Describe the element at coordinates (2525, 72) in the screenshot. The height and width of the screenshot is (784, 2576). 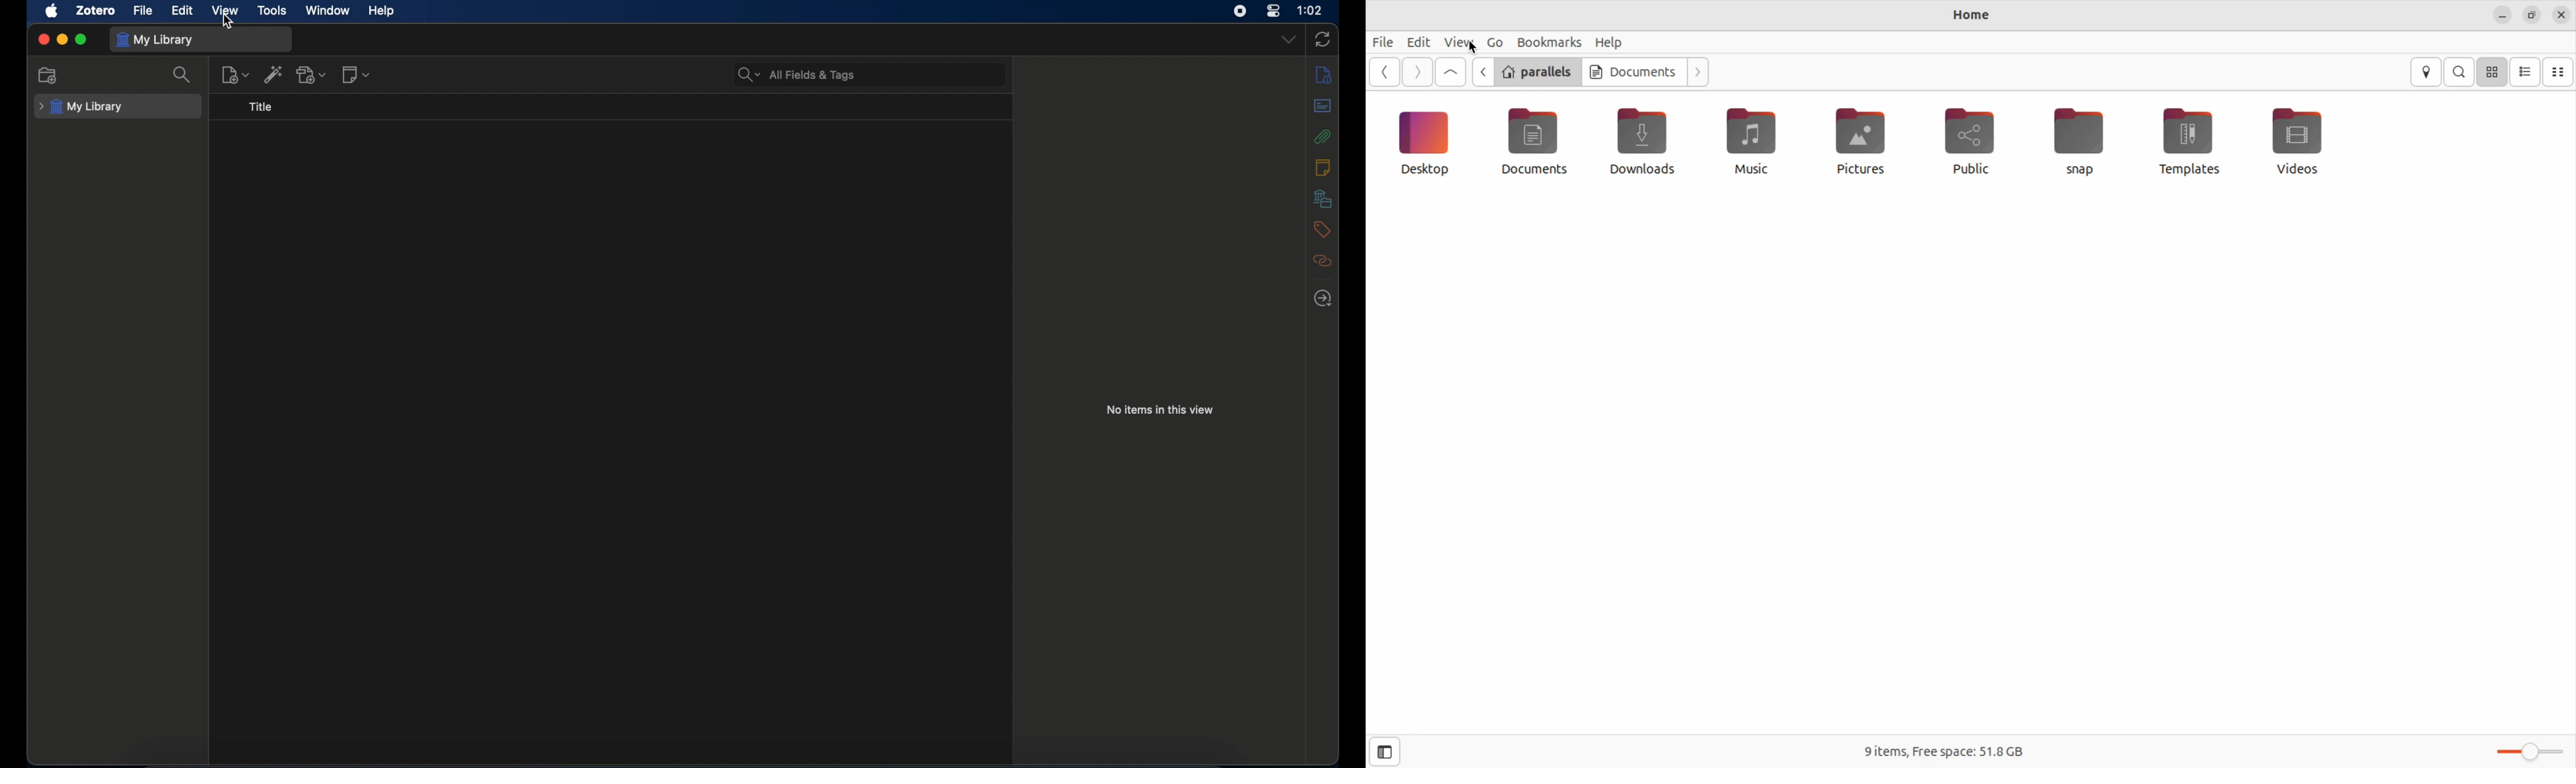
I see `list view` at that location.